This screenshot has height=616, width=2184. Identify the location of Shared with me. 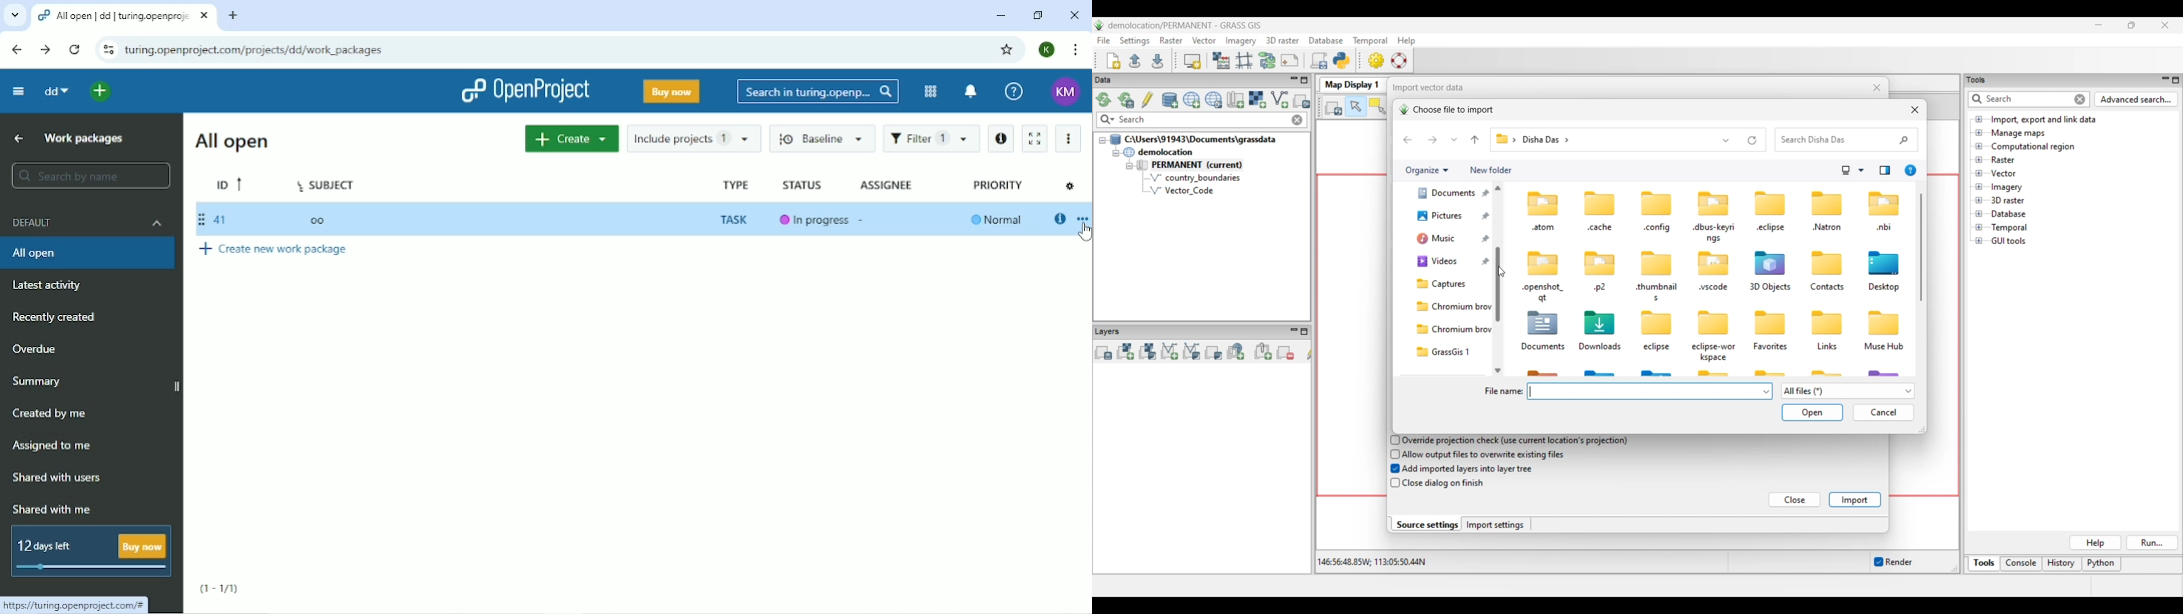
(51, 510).